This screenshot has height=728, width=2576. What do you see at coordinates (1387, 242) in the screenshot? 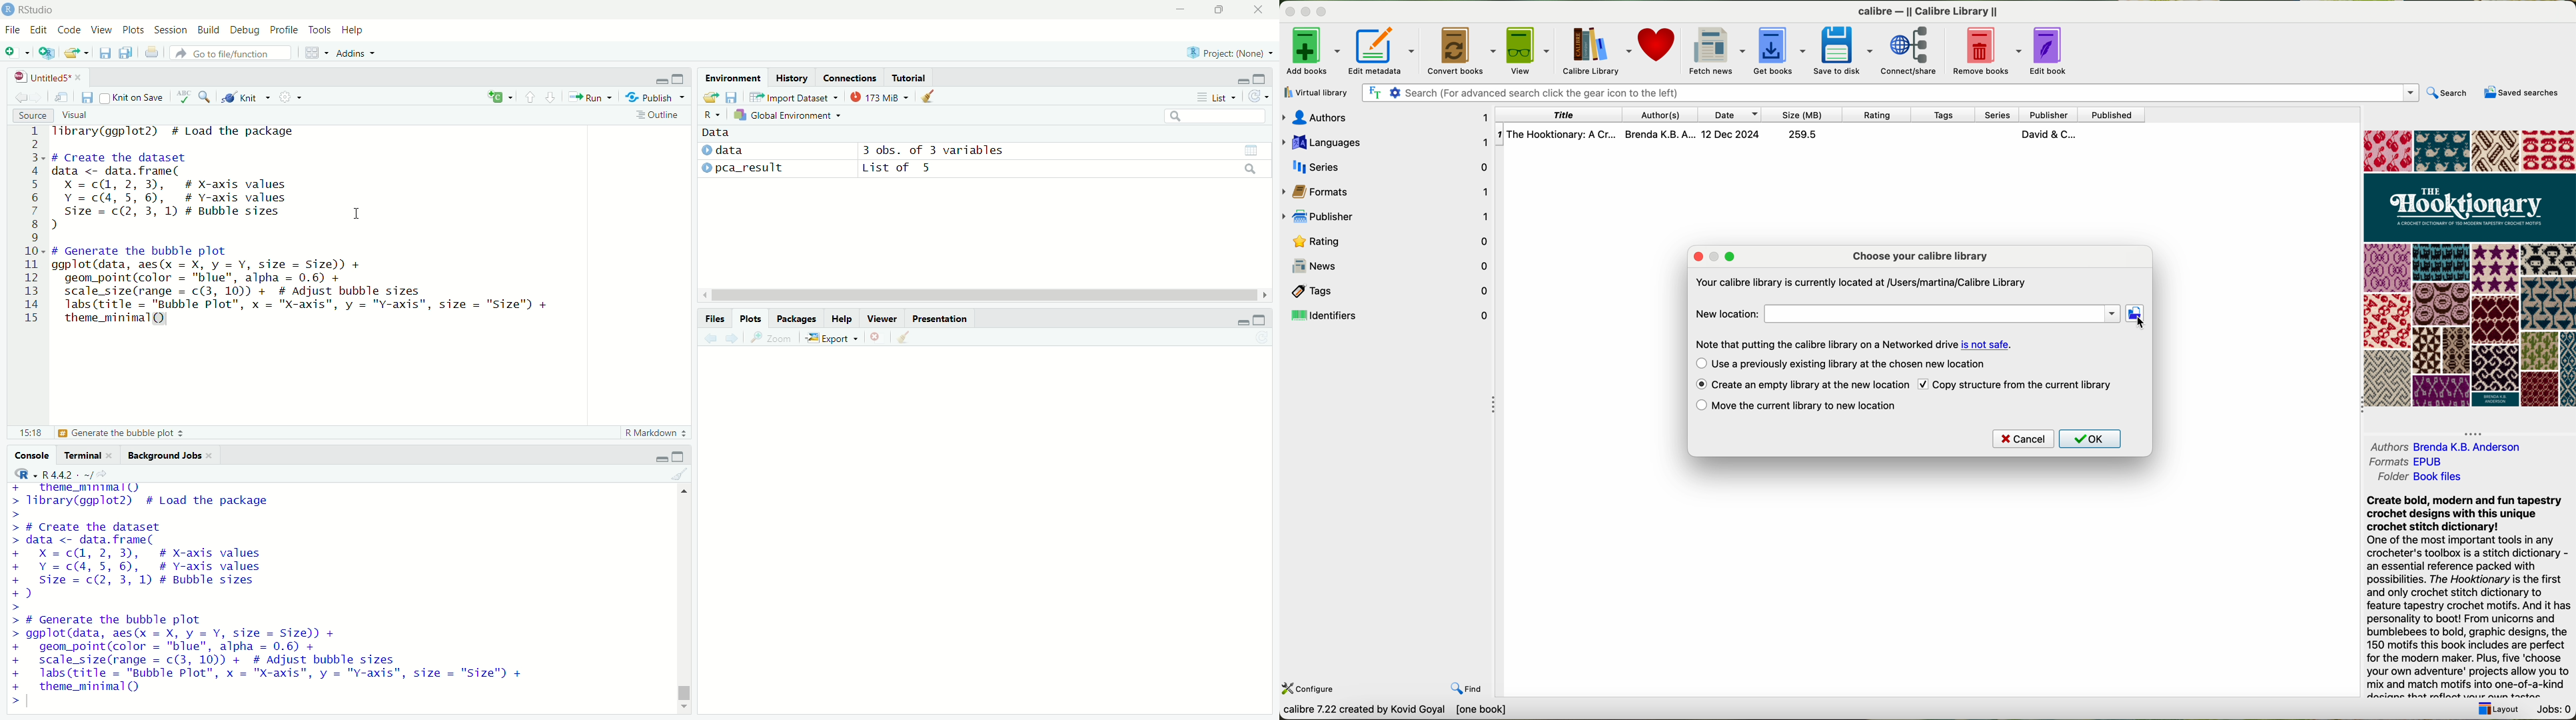
I see `rating` at bounding box center [1387, 242].